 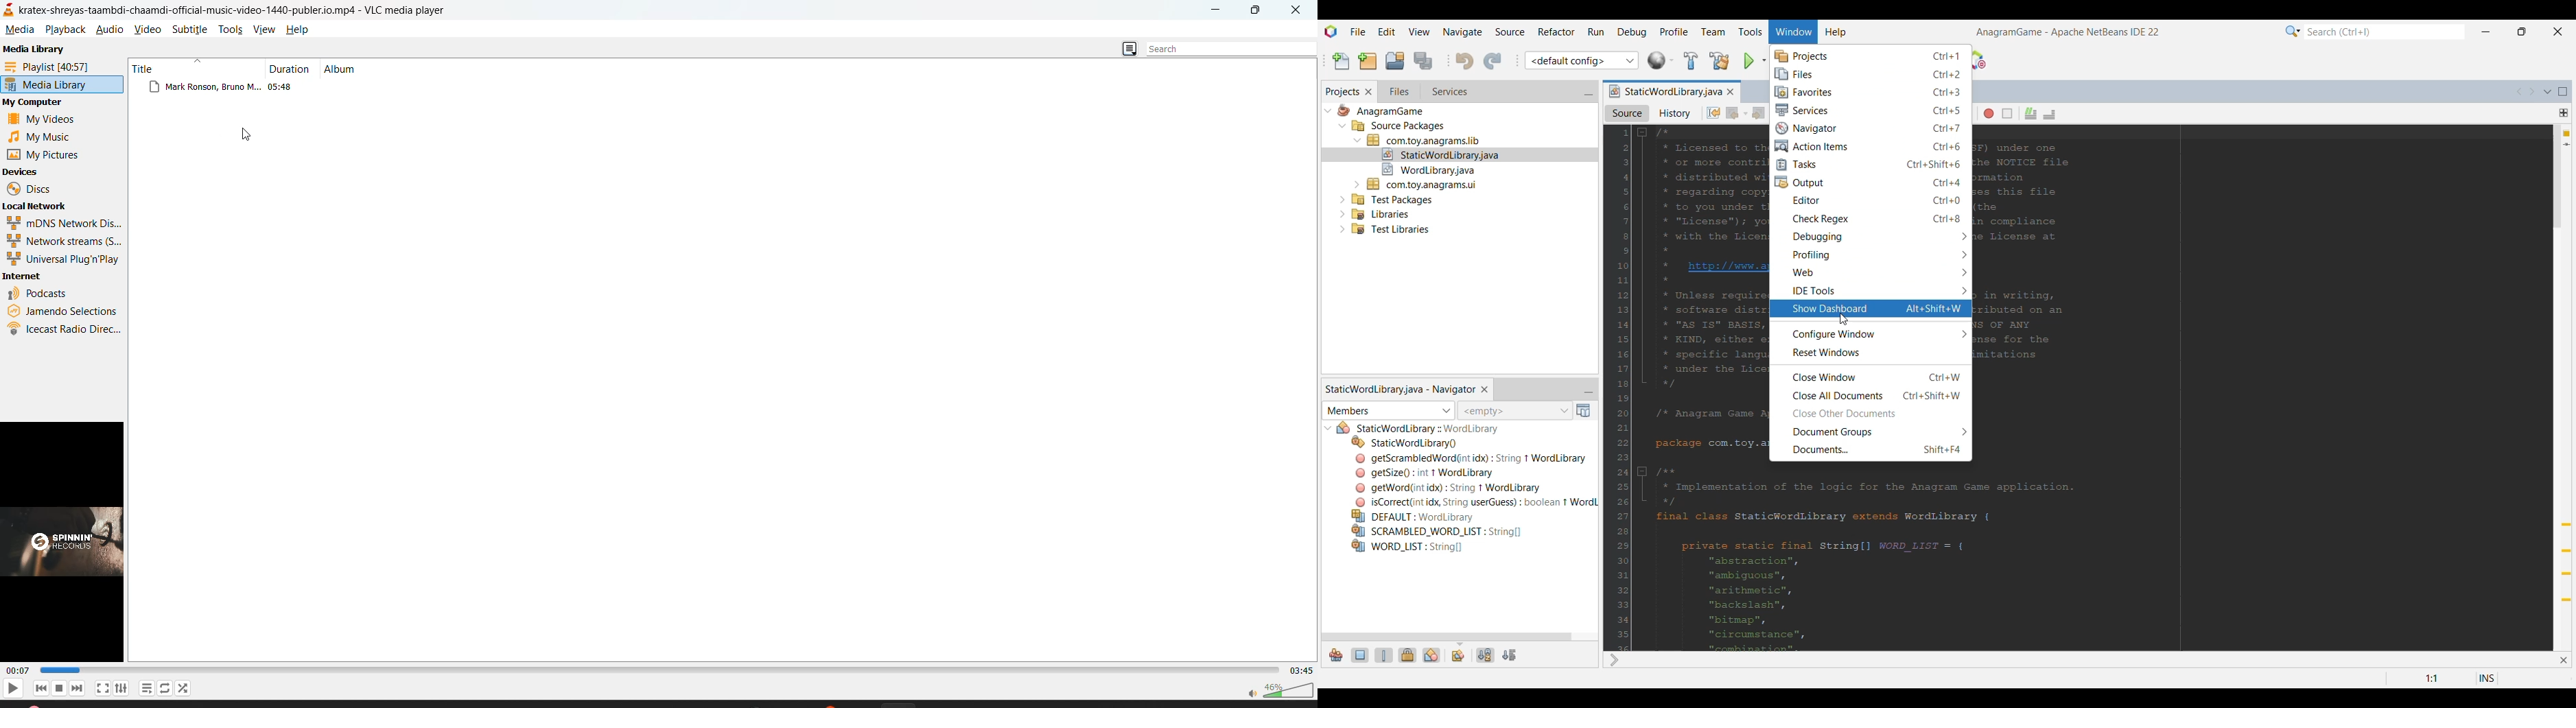 What do you see at coordinates (2444, 678) in the screenshot?
I see `Double click to go to line or bookmark settings` at bounding box center [2444, 678].